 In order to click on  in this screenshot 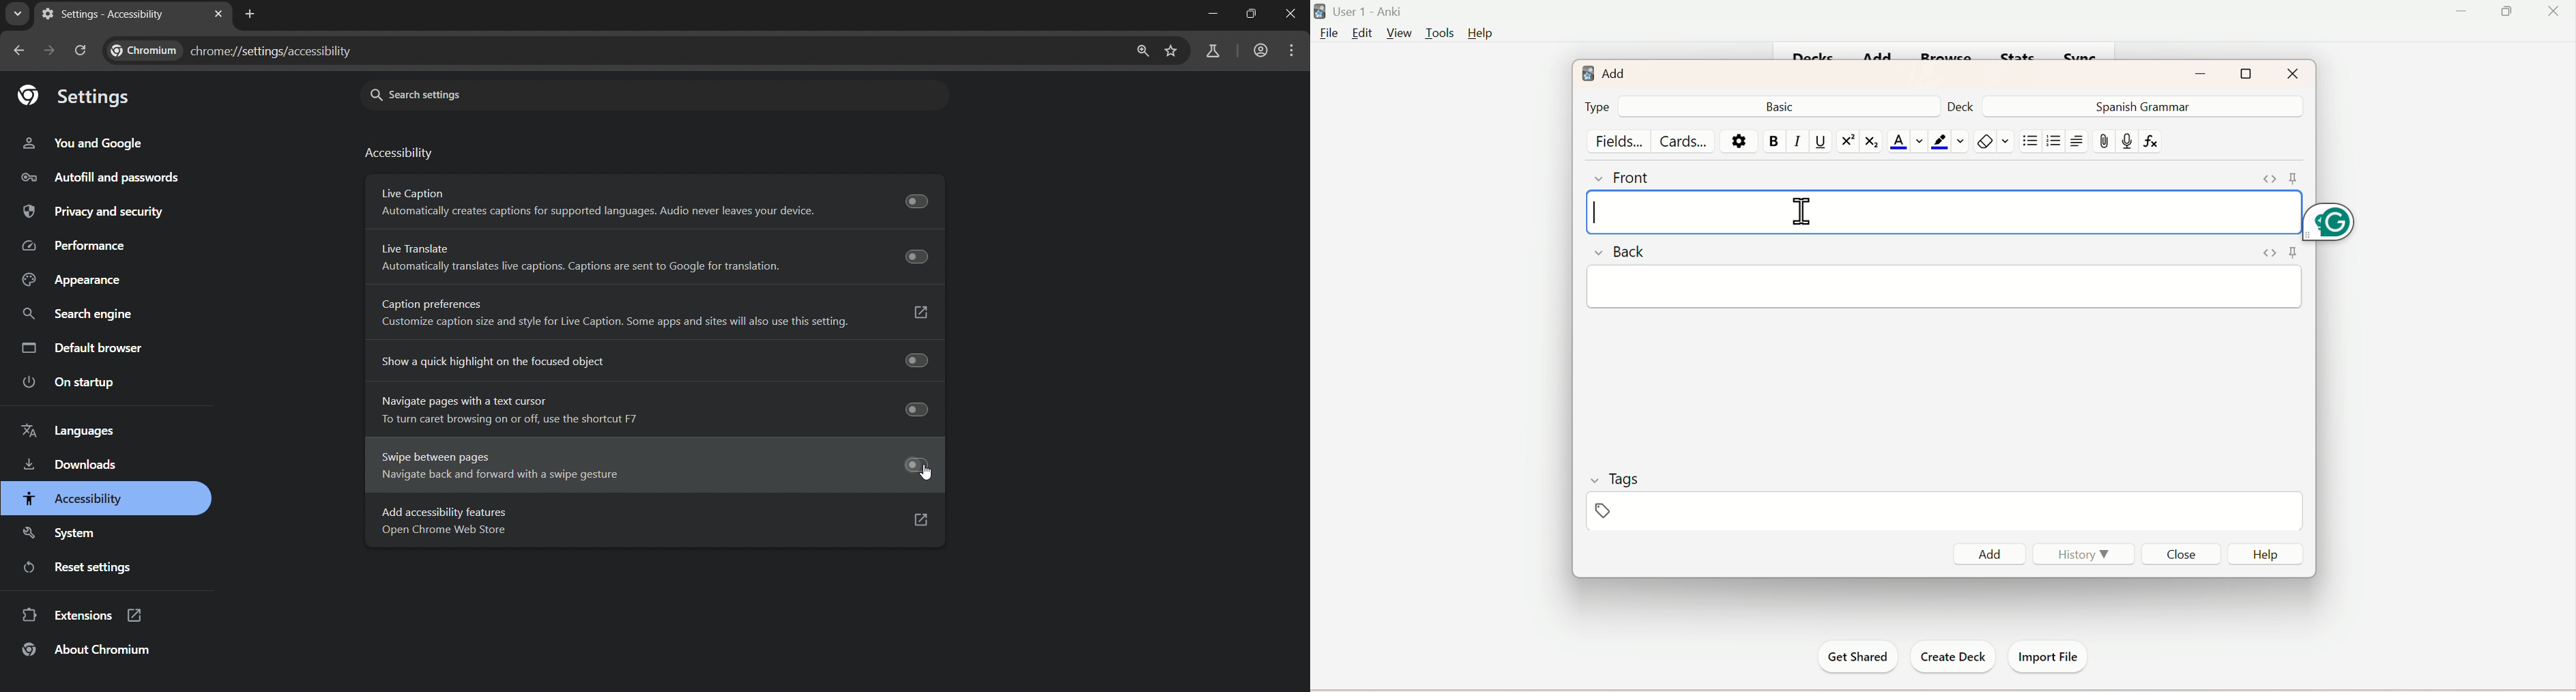, I will do `click(1329, 36)`.